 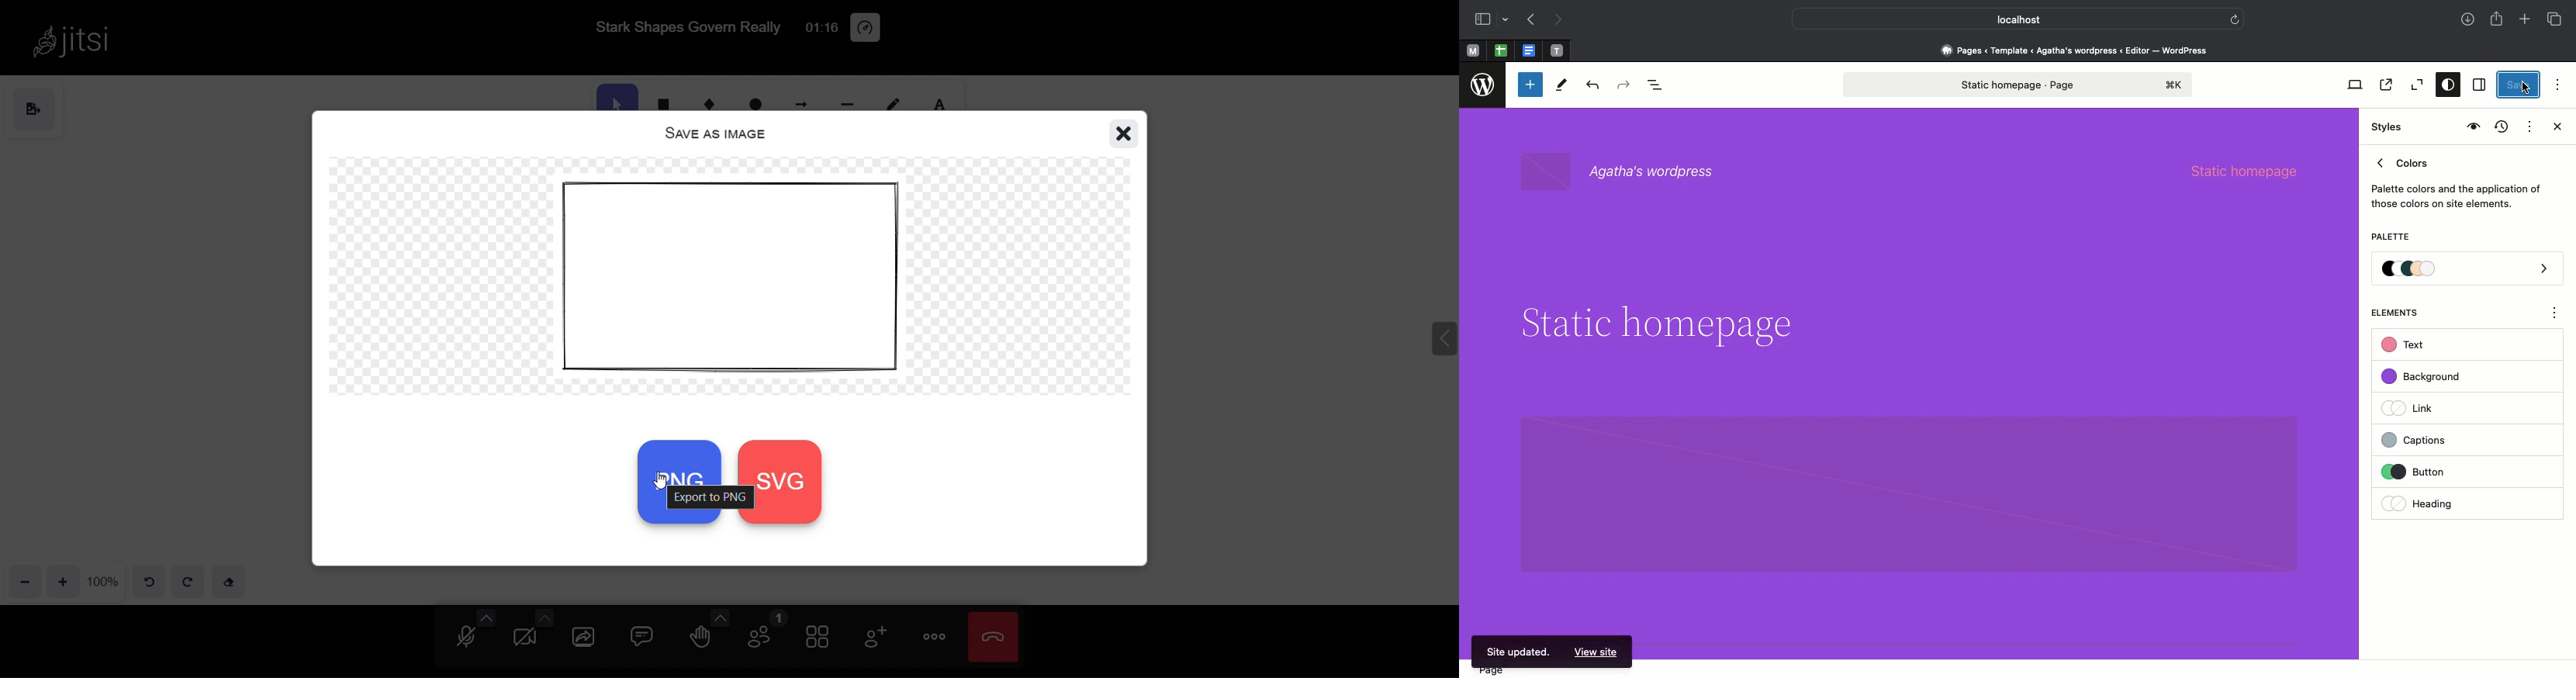 I want to click on Elements, so click(x=2403, y=313).